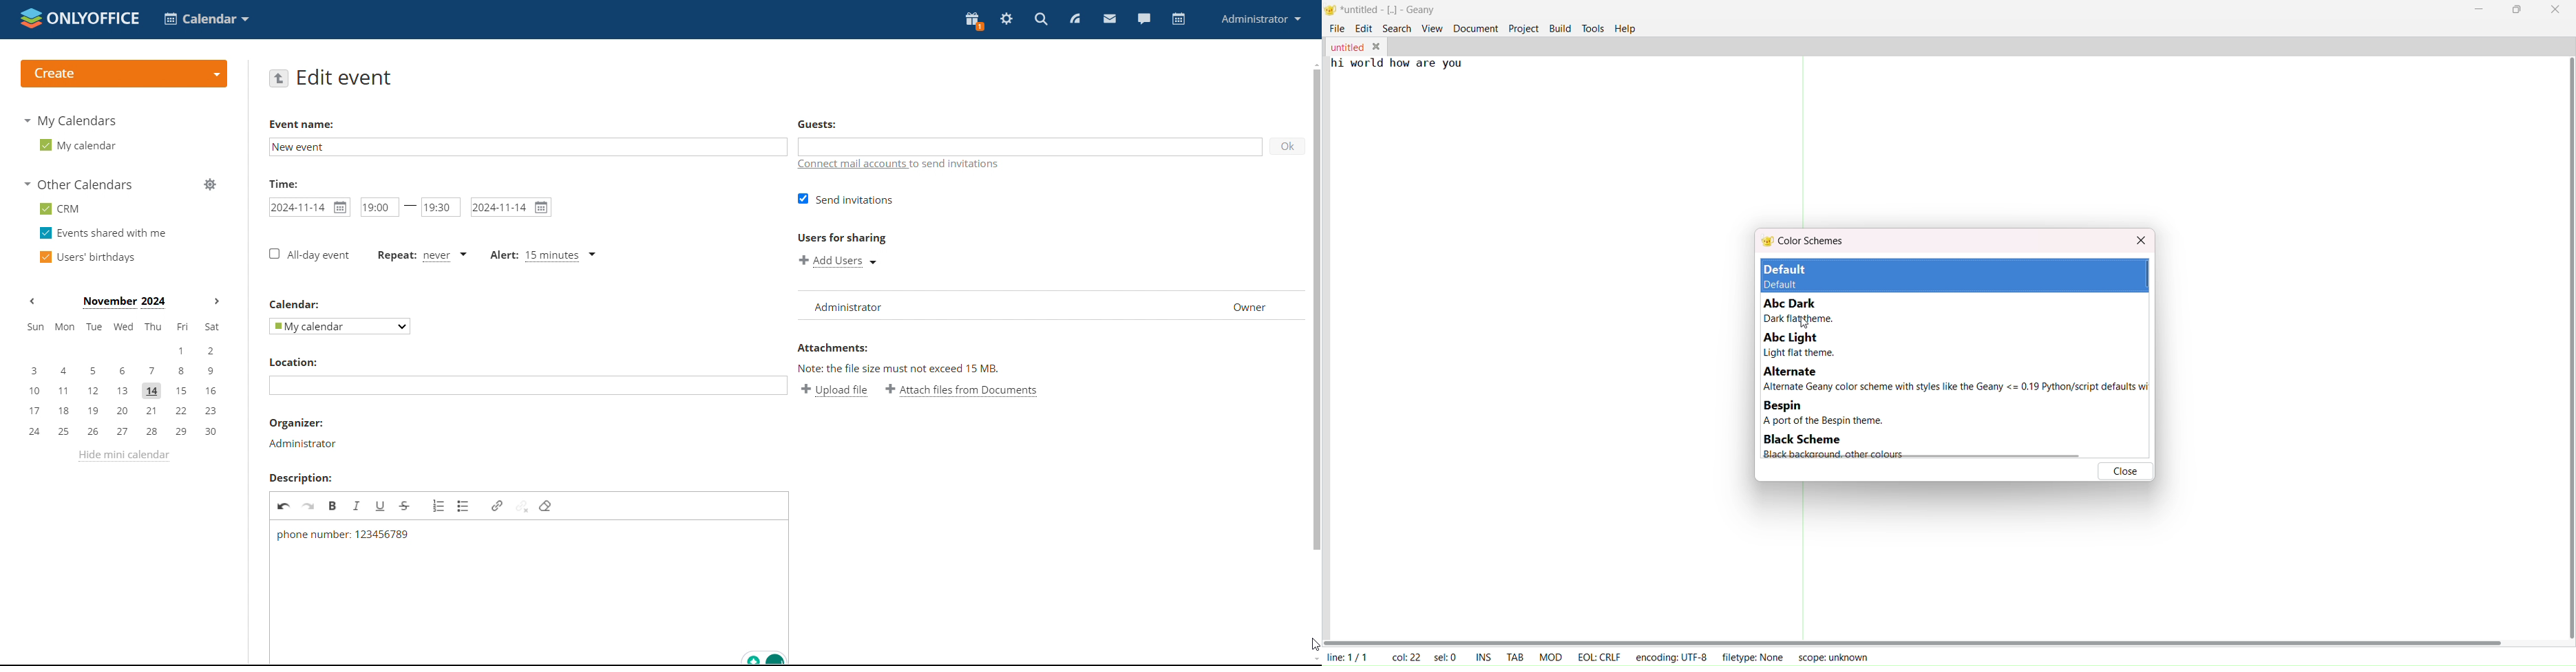  What do you see at coordinates (308, 255) in the screenshot?
I see `all-day event checkbox` at bounding box center [308, 255].